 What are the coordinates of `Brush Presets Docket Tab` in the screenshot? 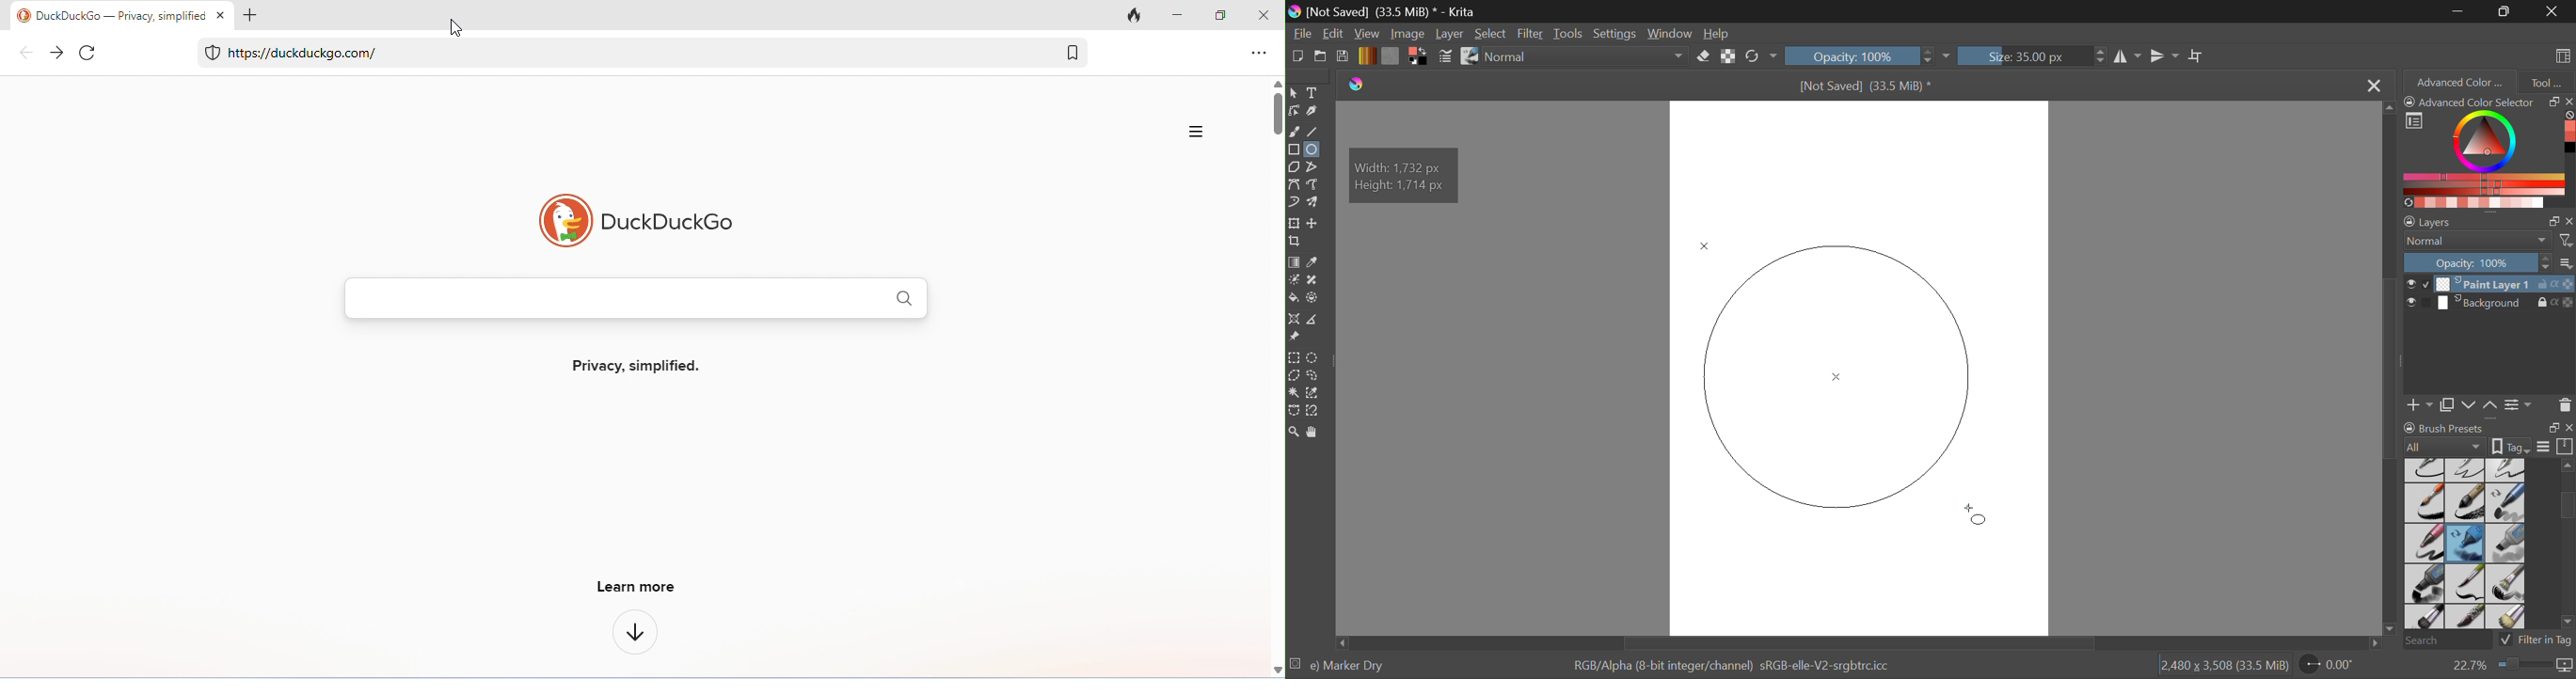 It's located at (2488, 435).